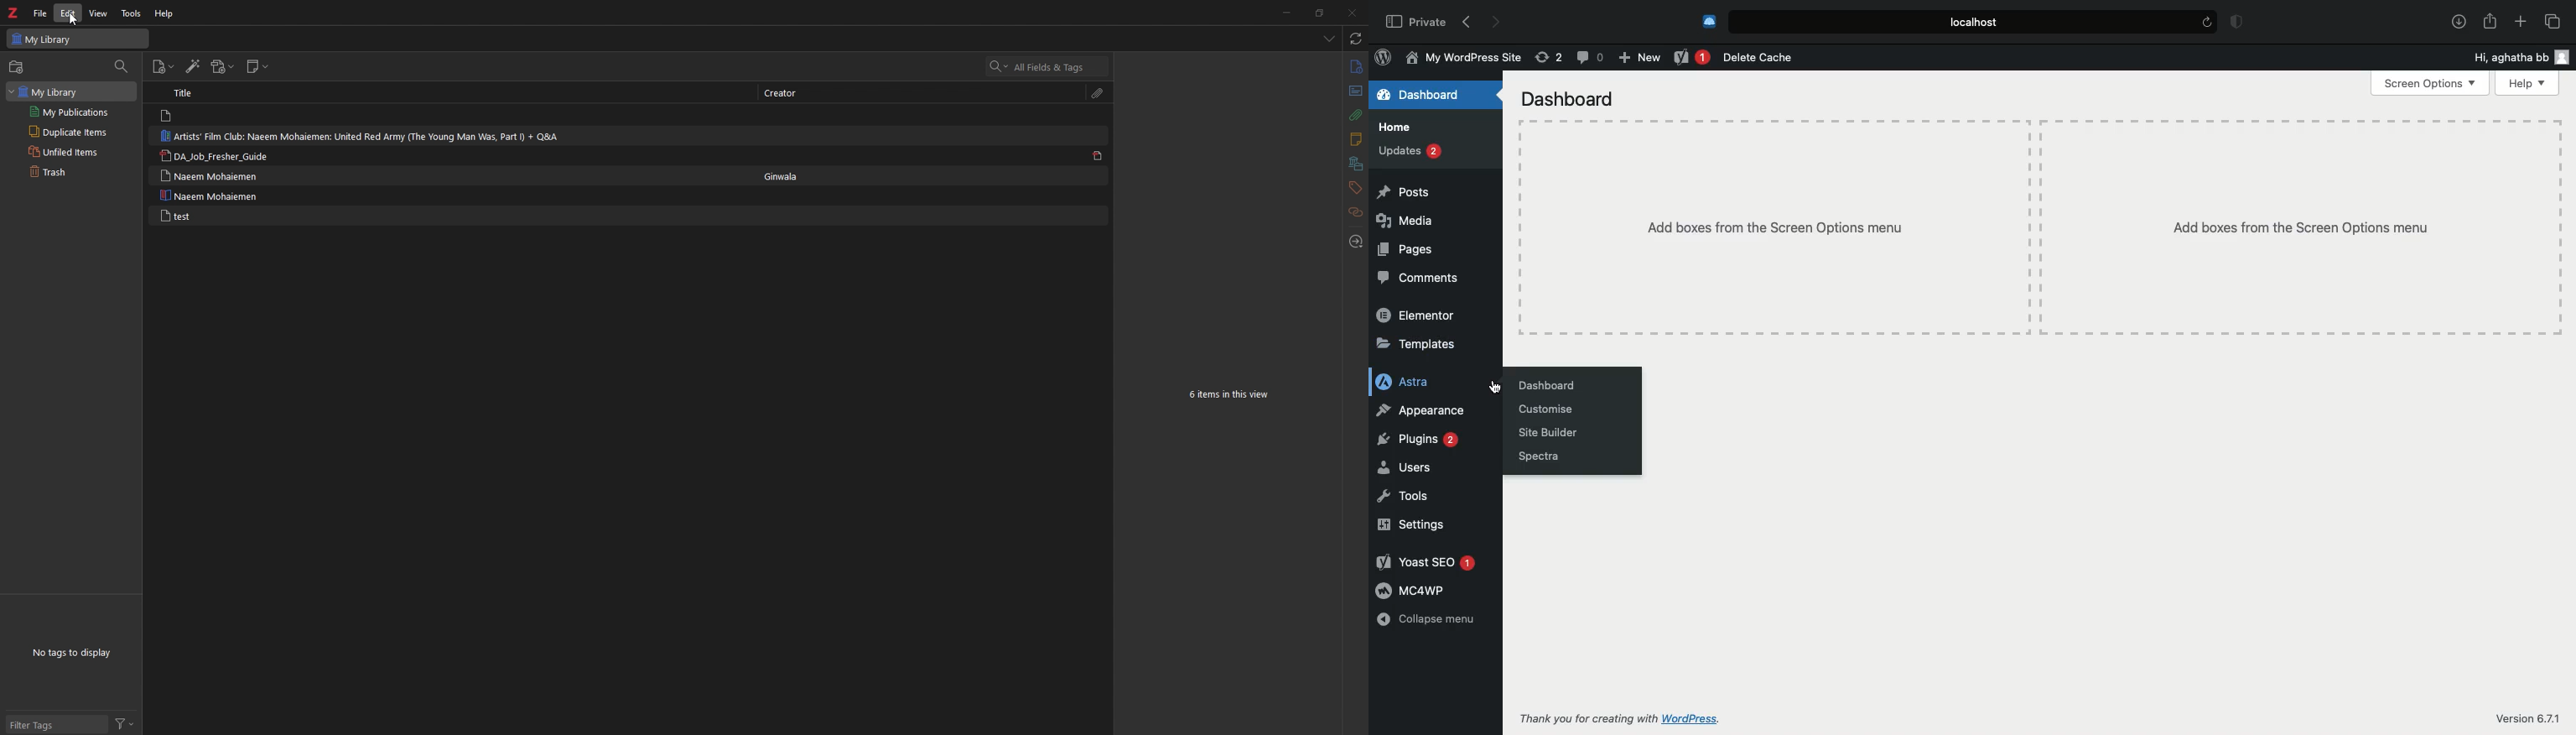 Image resolution: width=2576 pixels, height=756 pixels. What do you see at coordinates (2490, 22) in the screenshot?
I see `Share` at bounding box center [2490, 22].